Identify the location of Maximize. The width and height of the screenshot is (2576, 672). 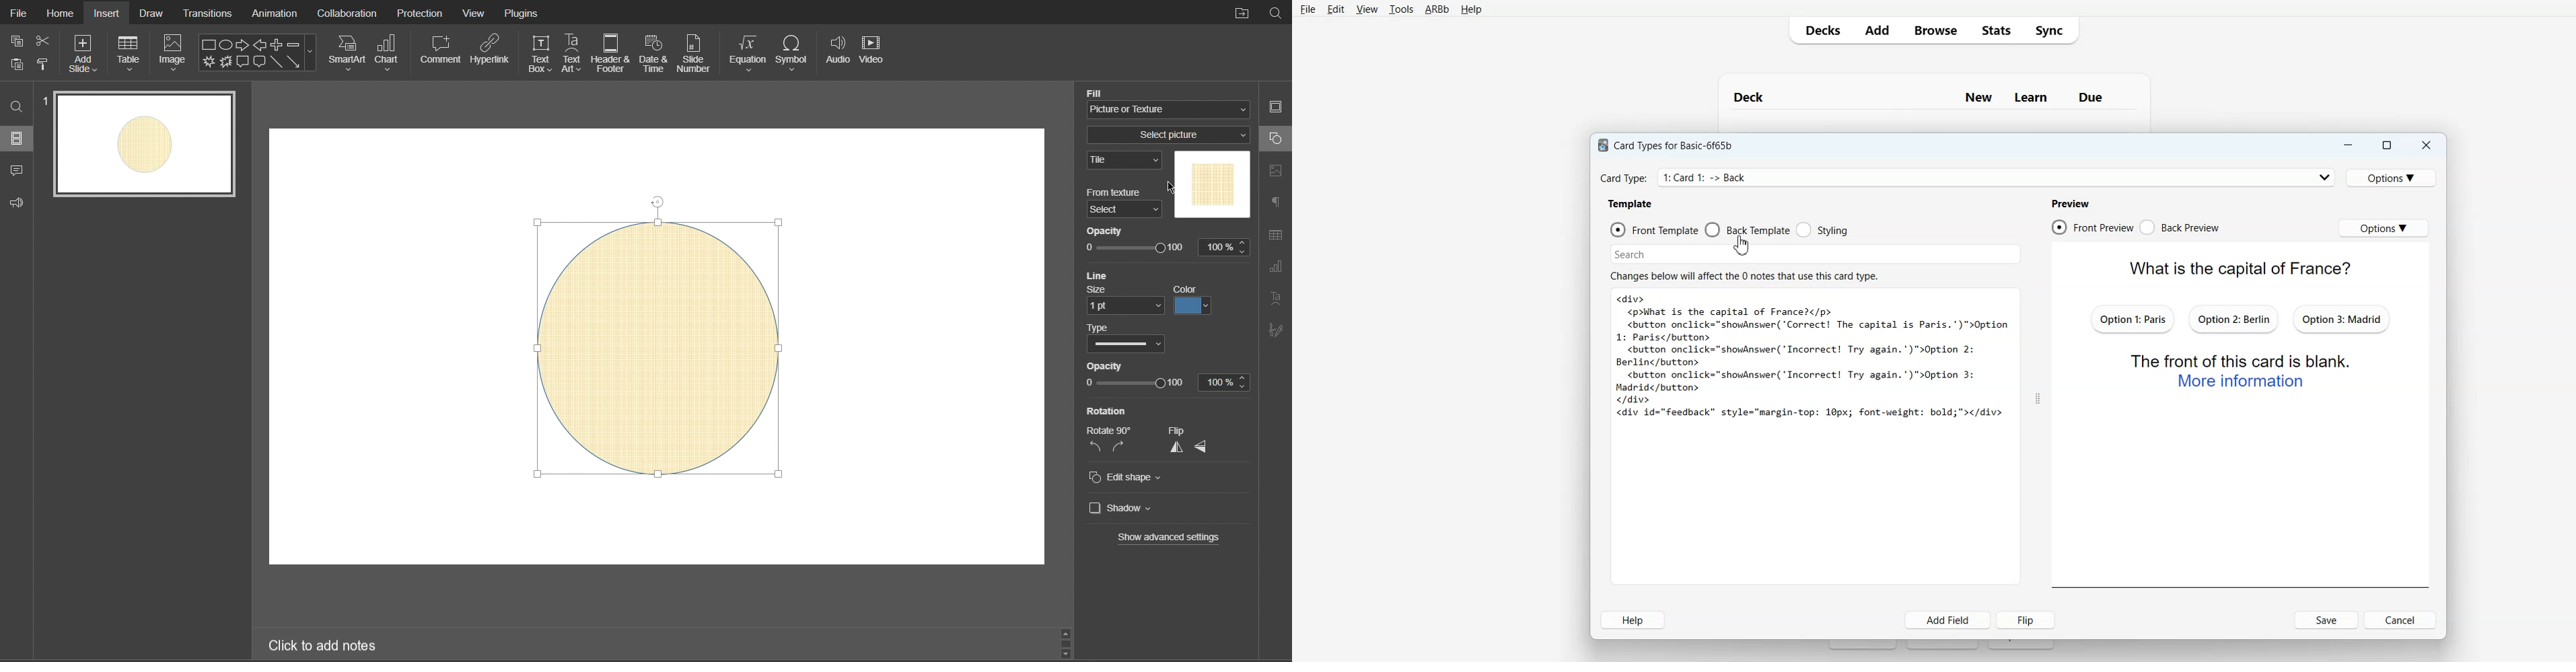
(2388, 144).